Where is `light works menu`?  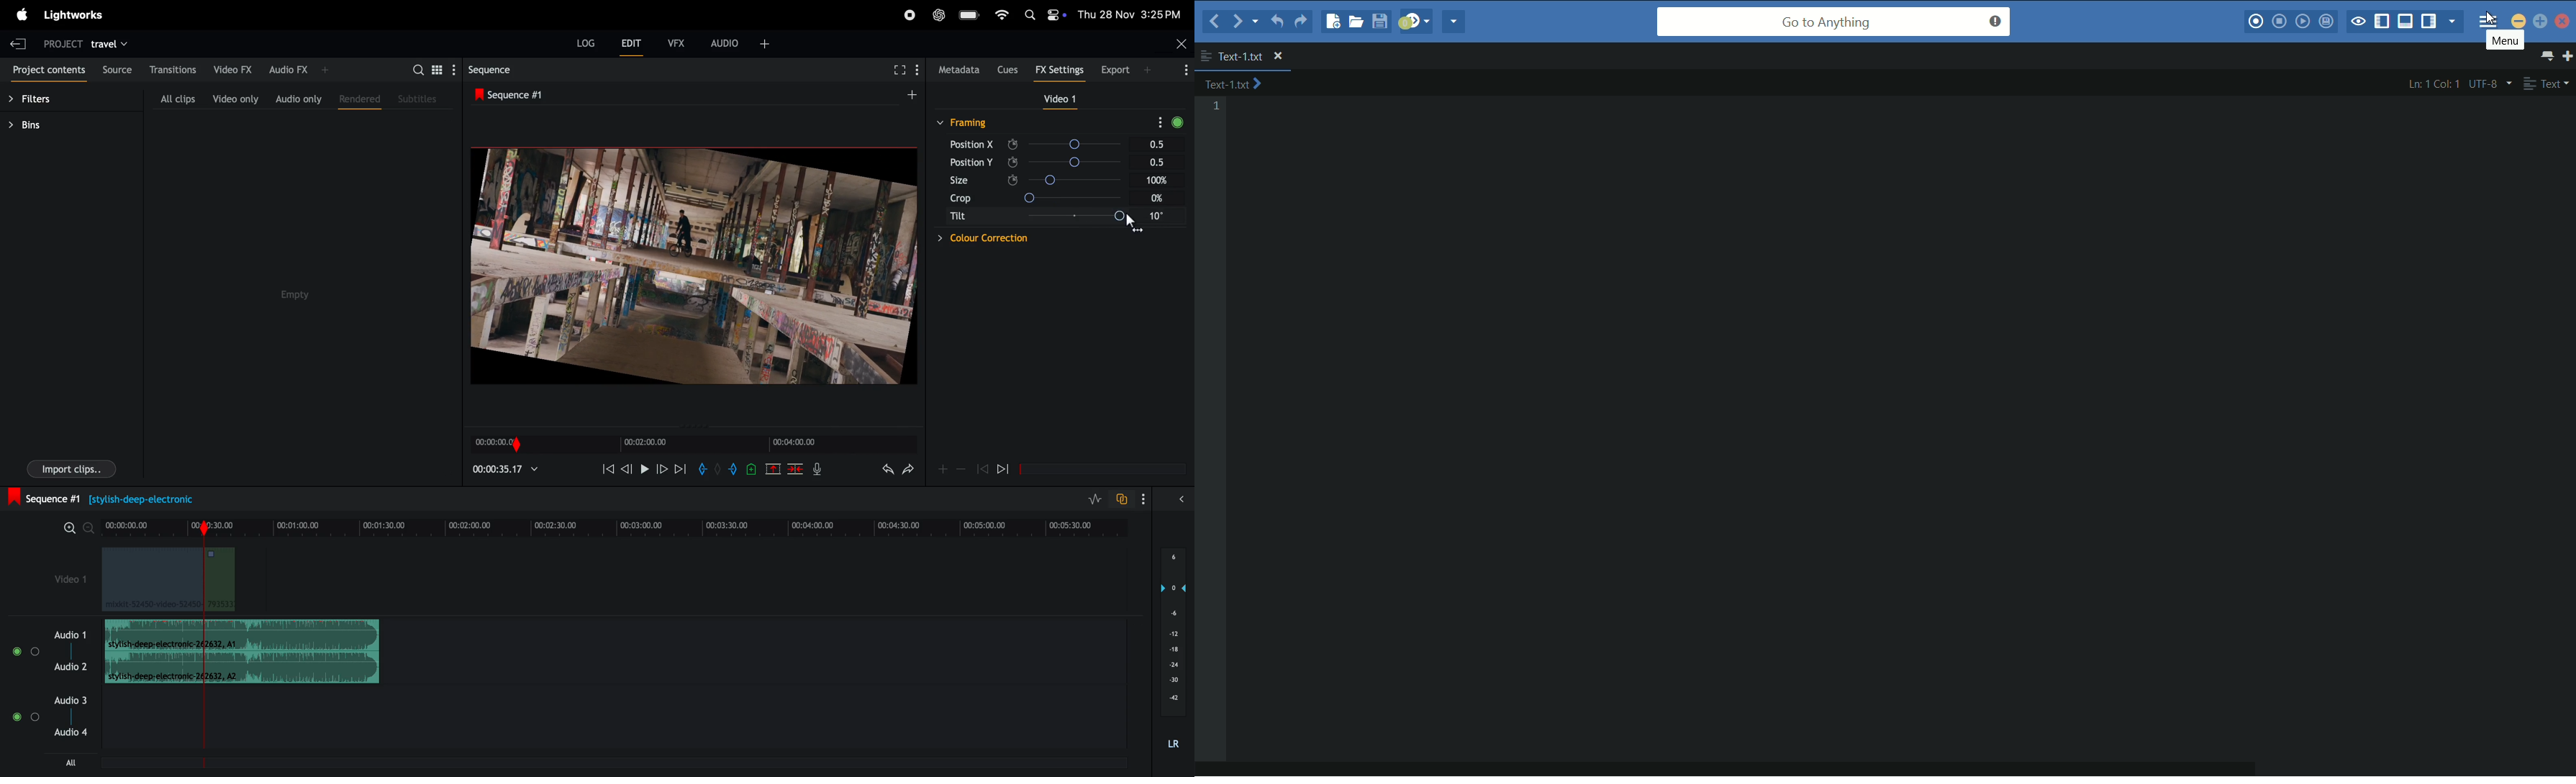 light works menu is located at coordinates (80, 15).